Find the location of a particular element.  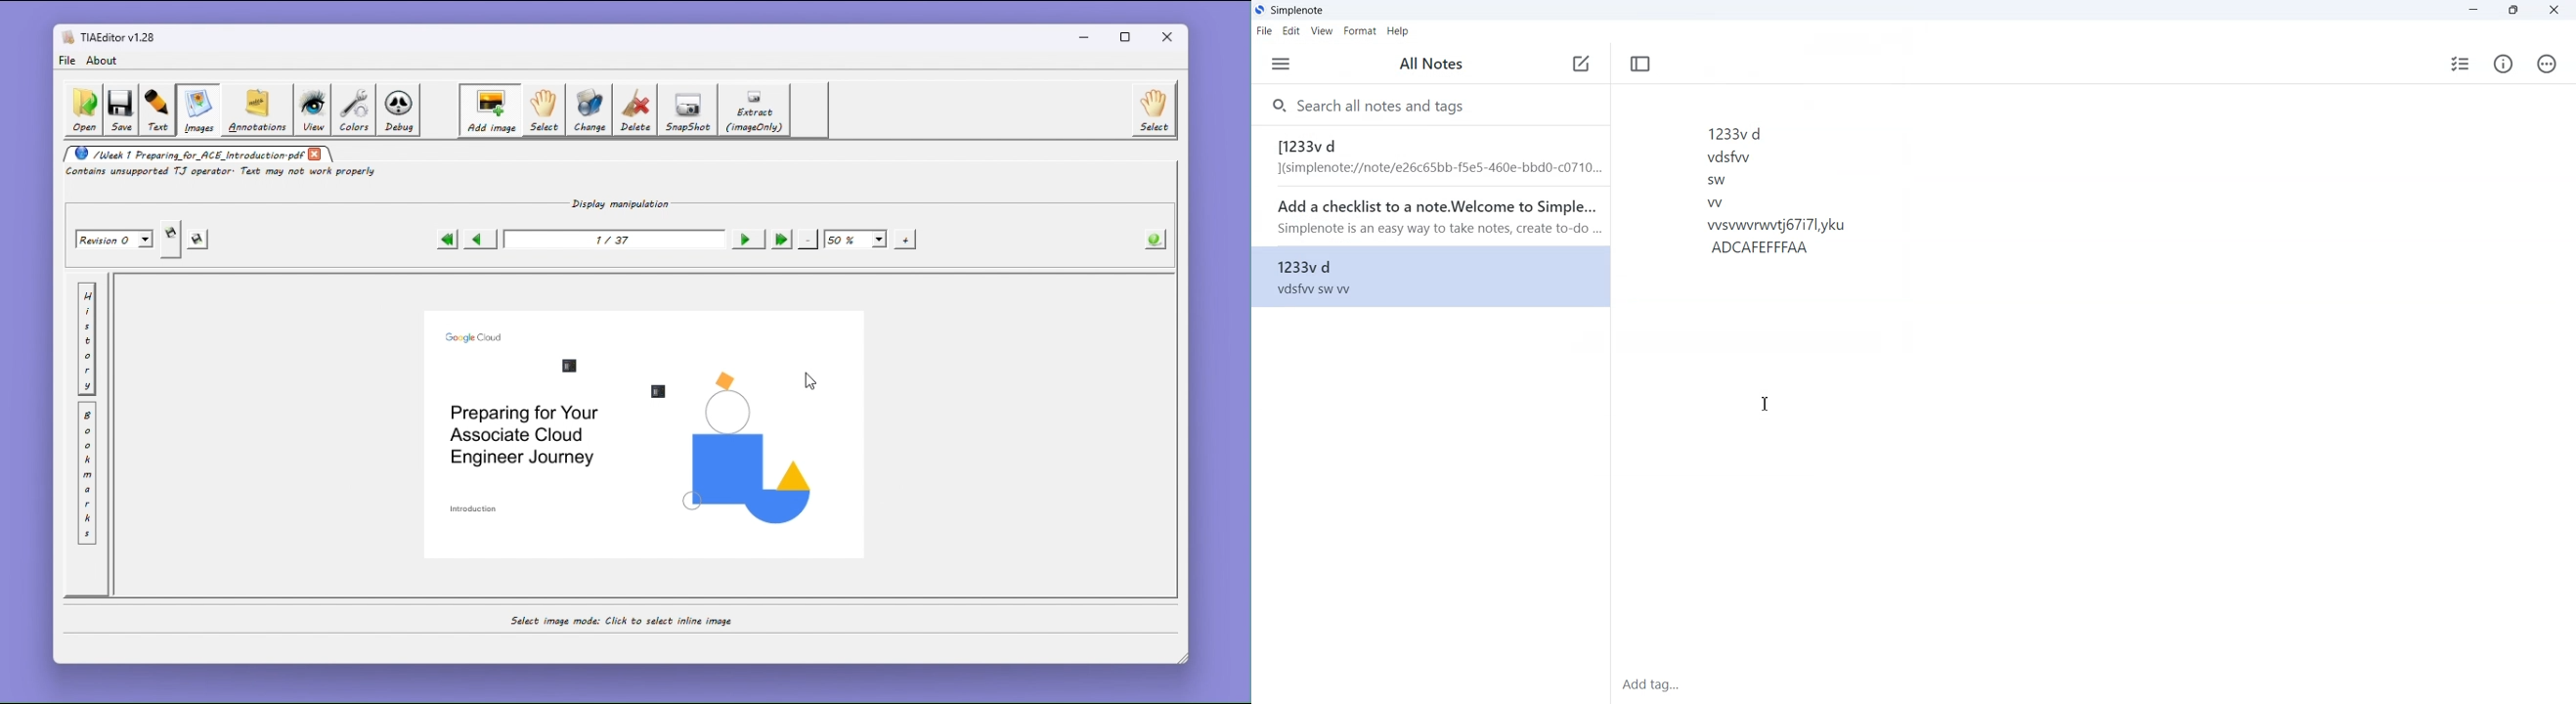

Add note is located at coordinates (1581, 64).